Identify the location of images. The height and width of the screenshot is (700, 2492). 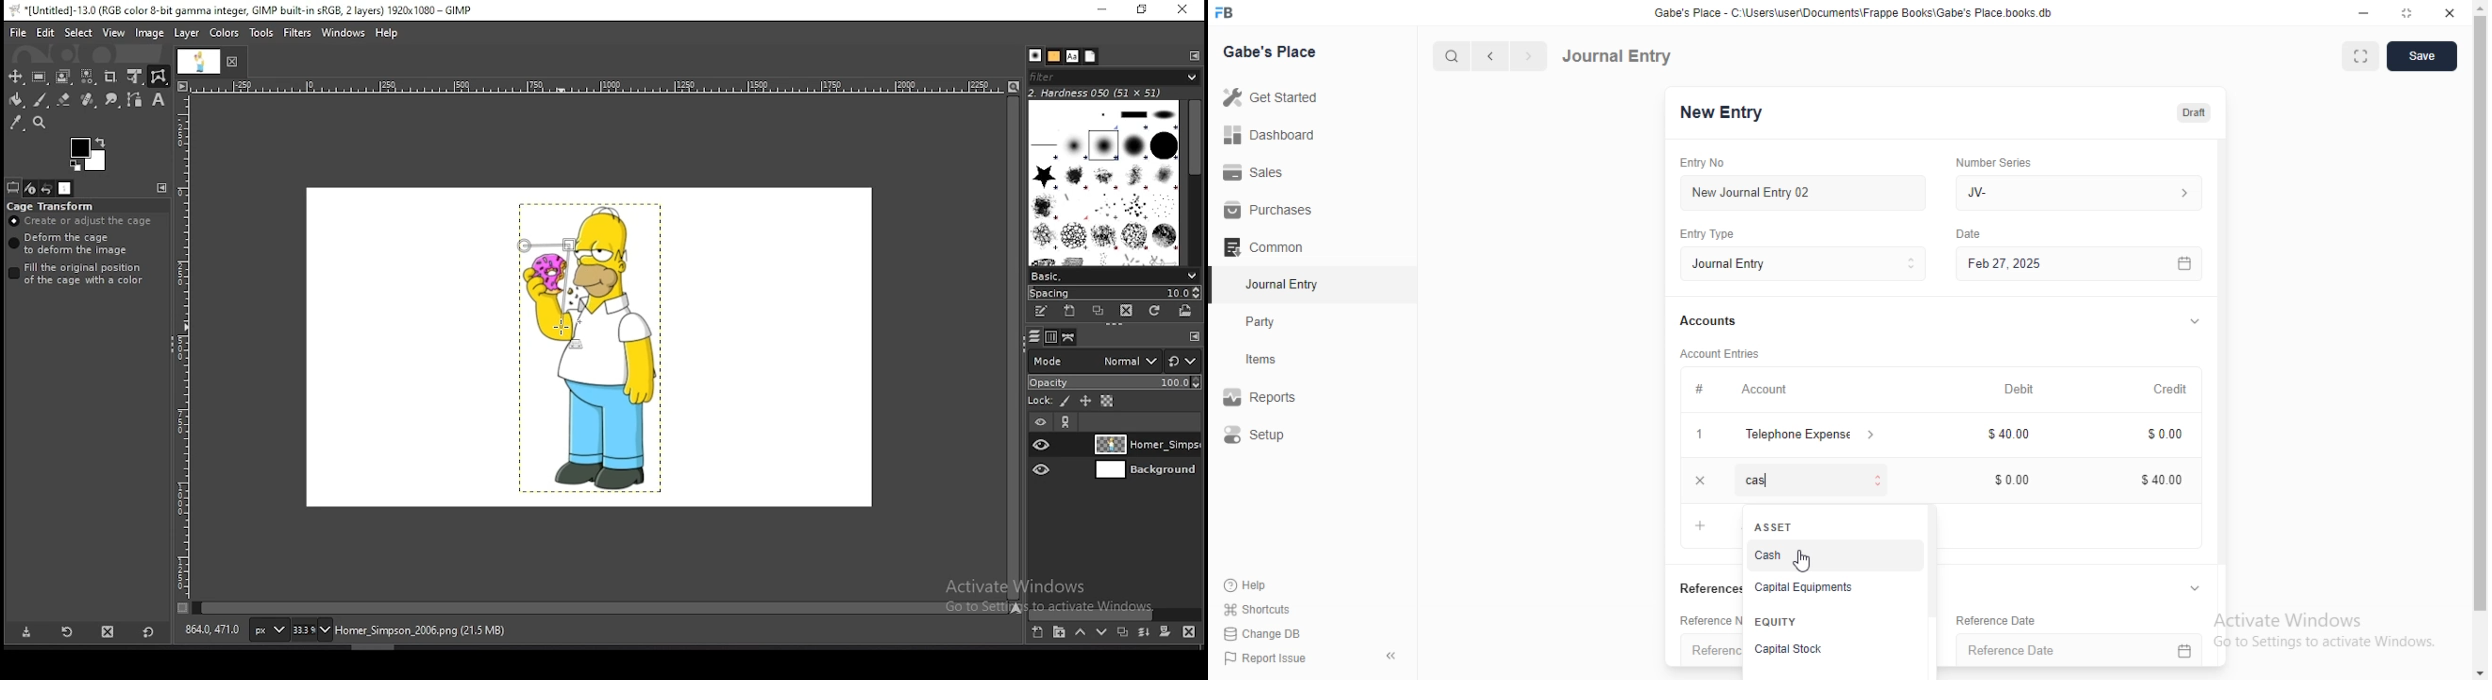
(66, 189).